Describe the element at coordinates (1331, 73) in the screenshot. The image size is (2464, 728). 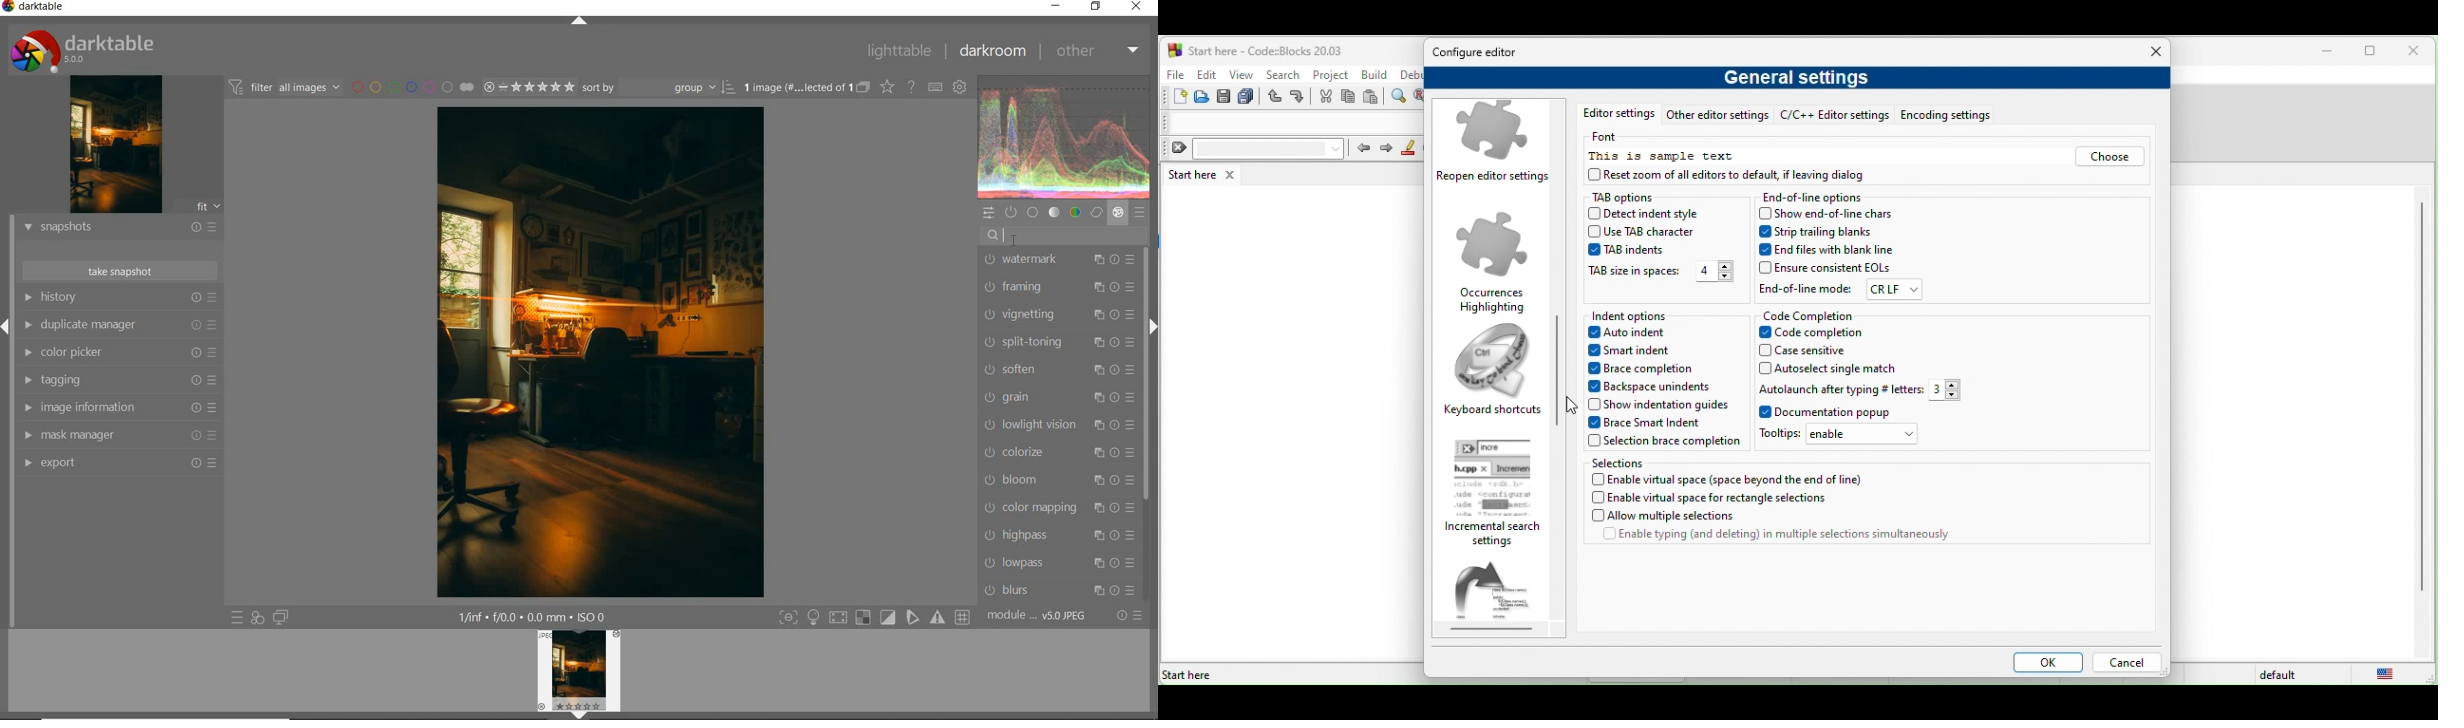
I see `project` at that location.